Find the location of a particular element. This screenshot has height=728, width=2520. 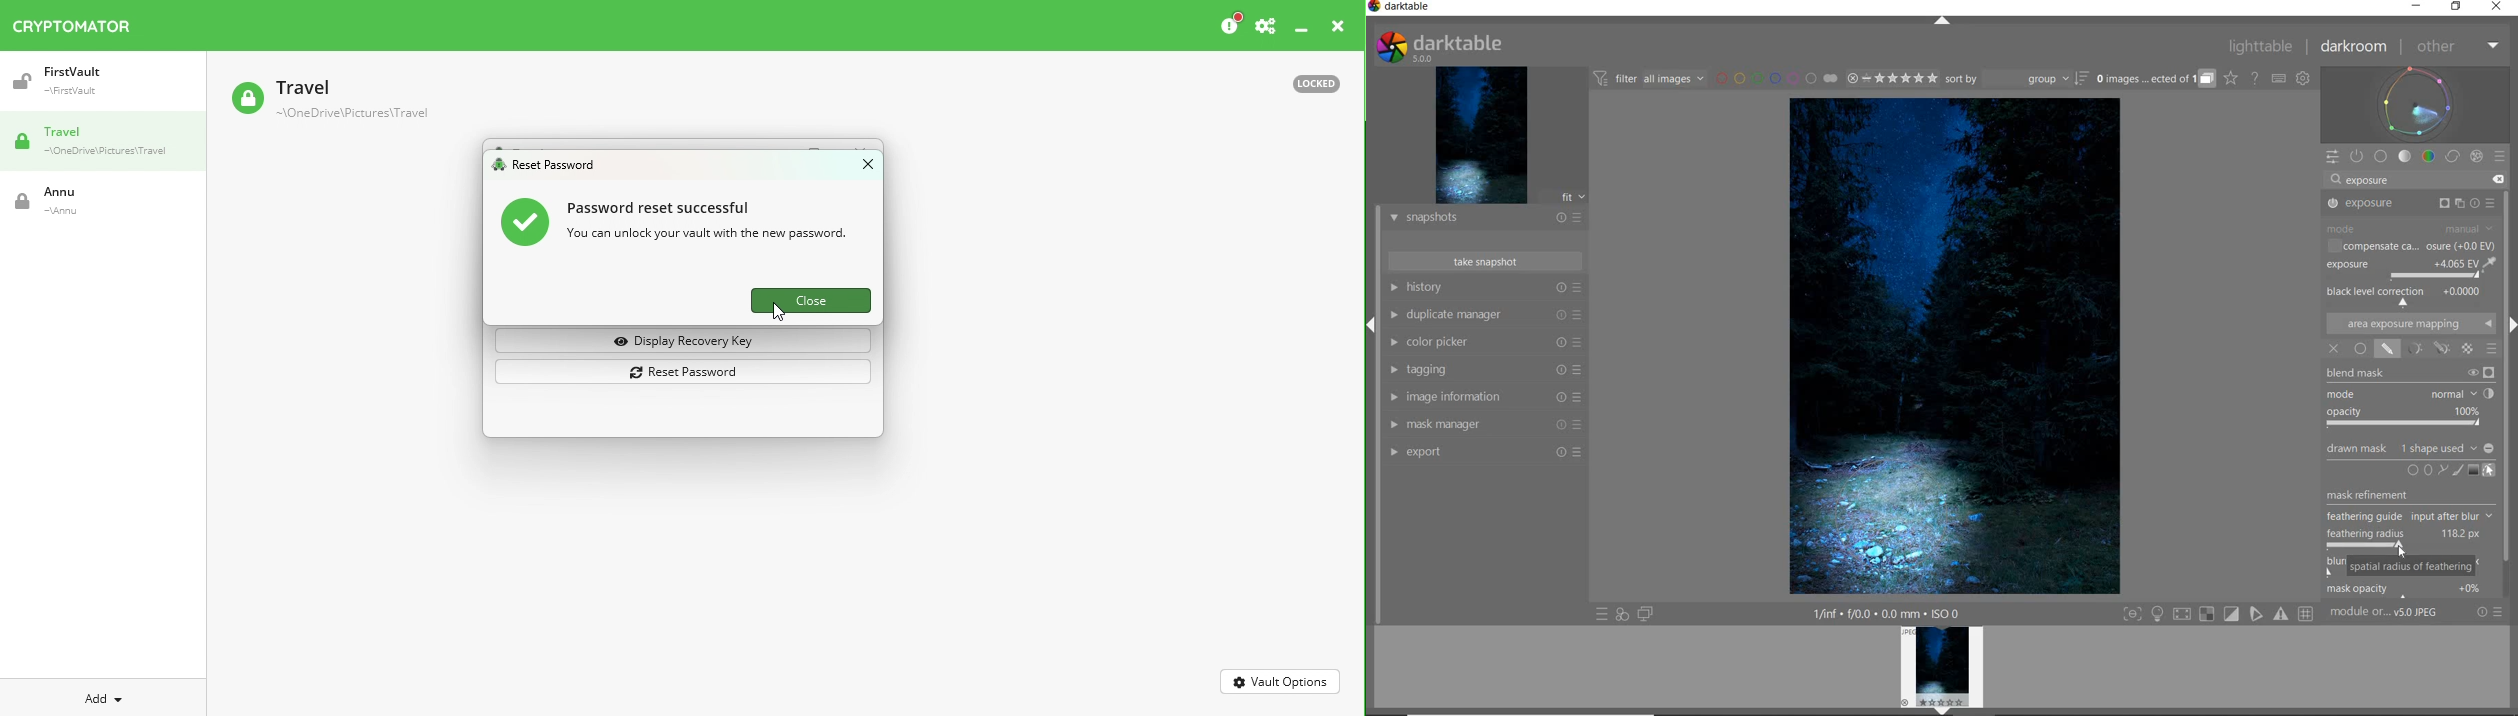

ADD BRUSH is located at coordinates (2458, 469).